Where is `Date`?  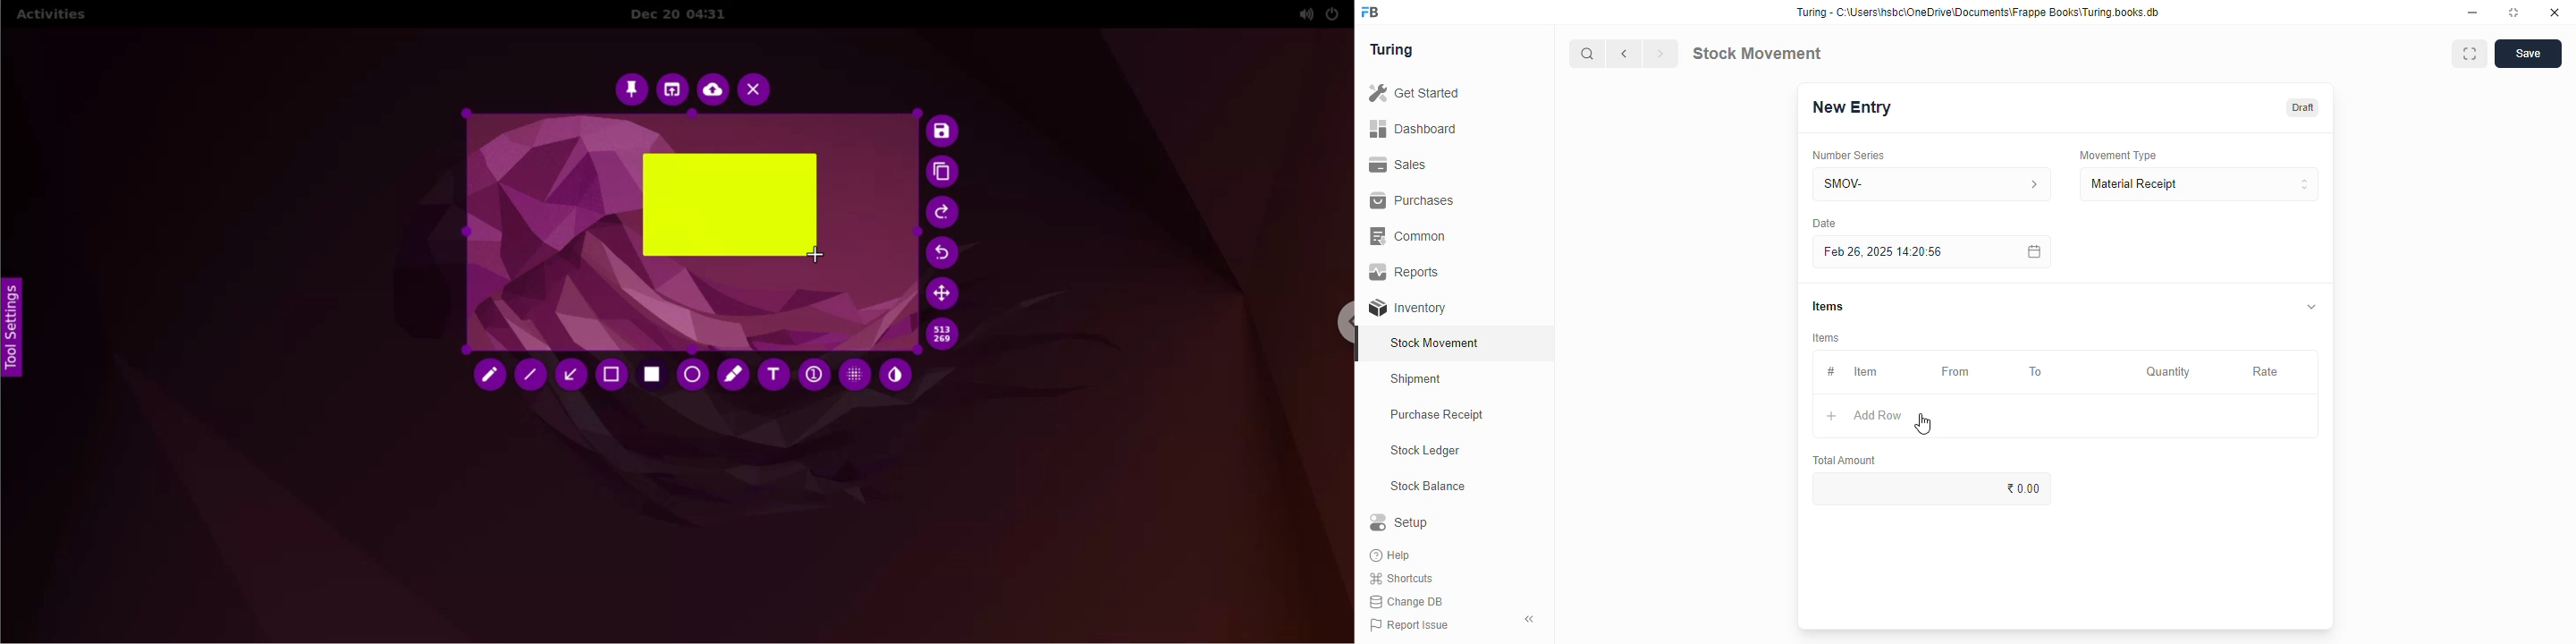 Date is located at coordinates (1824, 223).